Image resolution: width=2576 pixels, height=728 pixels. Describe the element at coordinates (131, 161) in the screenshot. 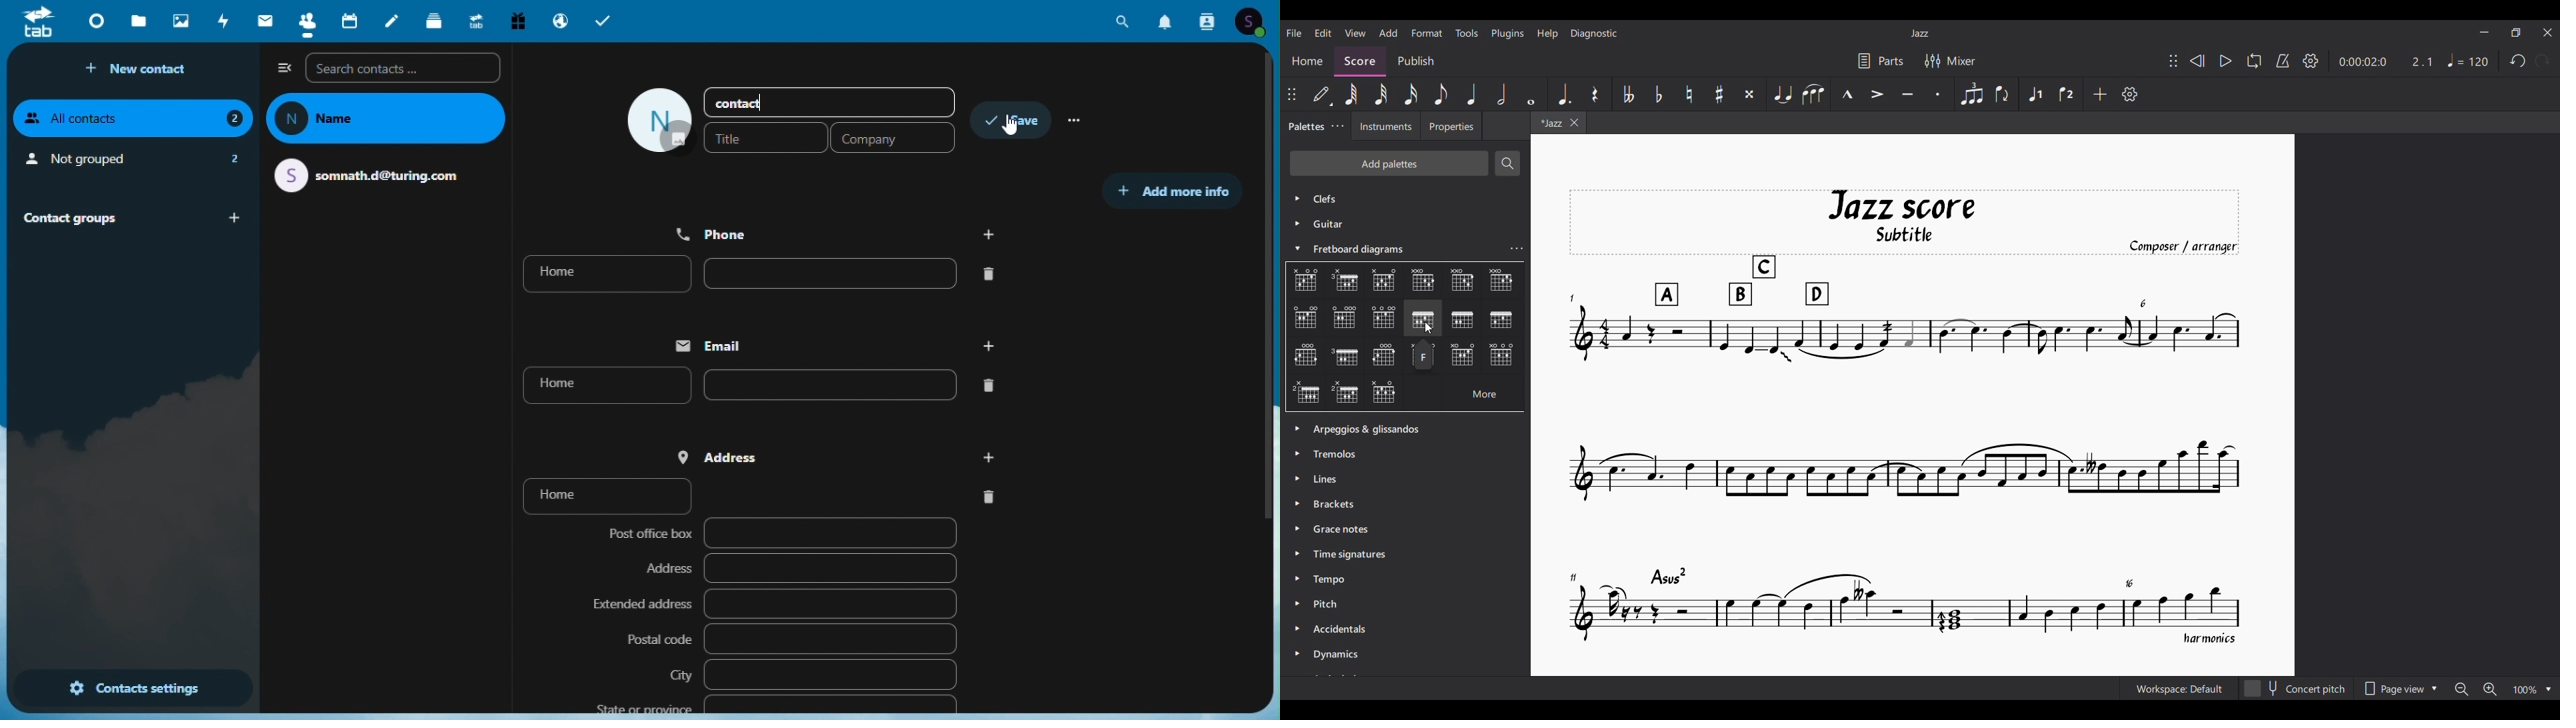

I see `Not grouped` at that location.